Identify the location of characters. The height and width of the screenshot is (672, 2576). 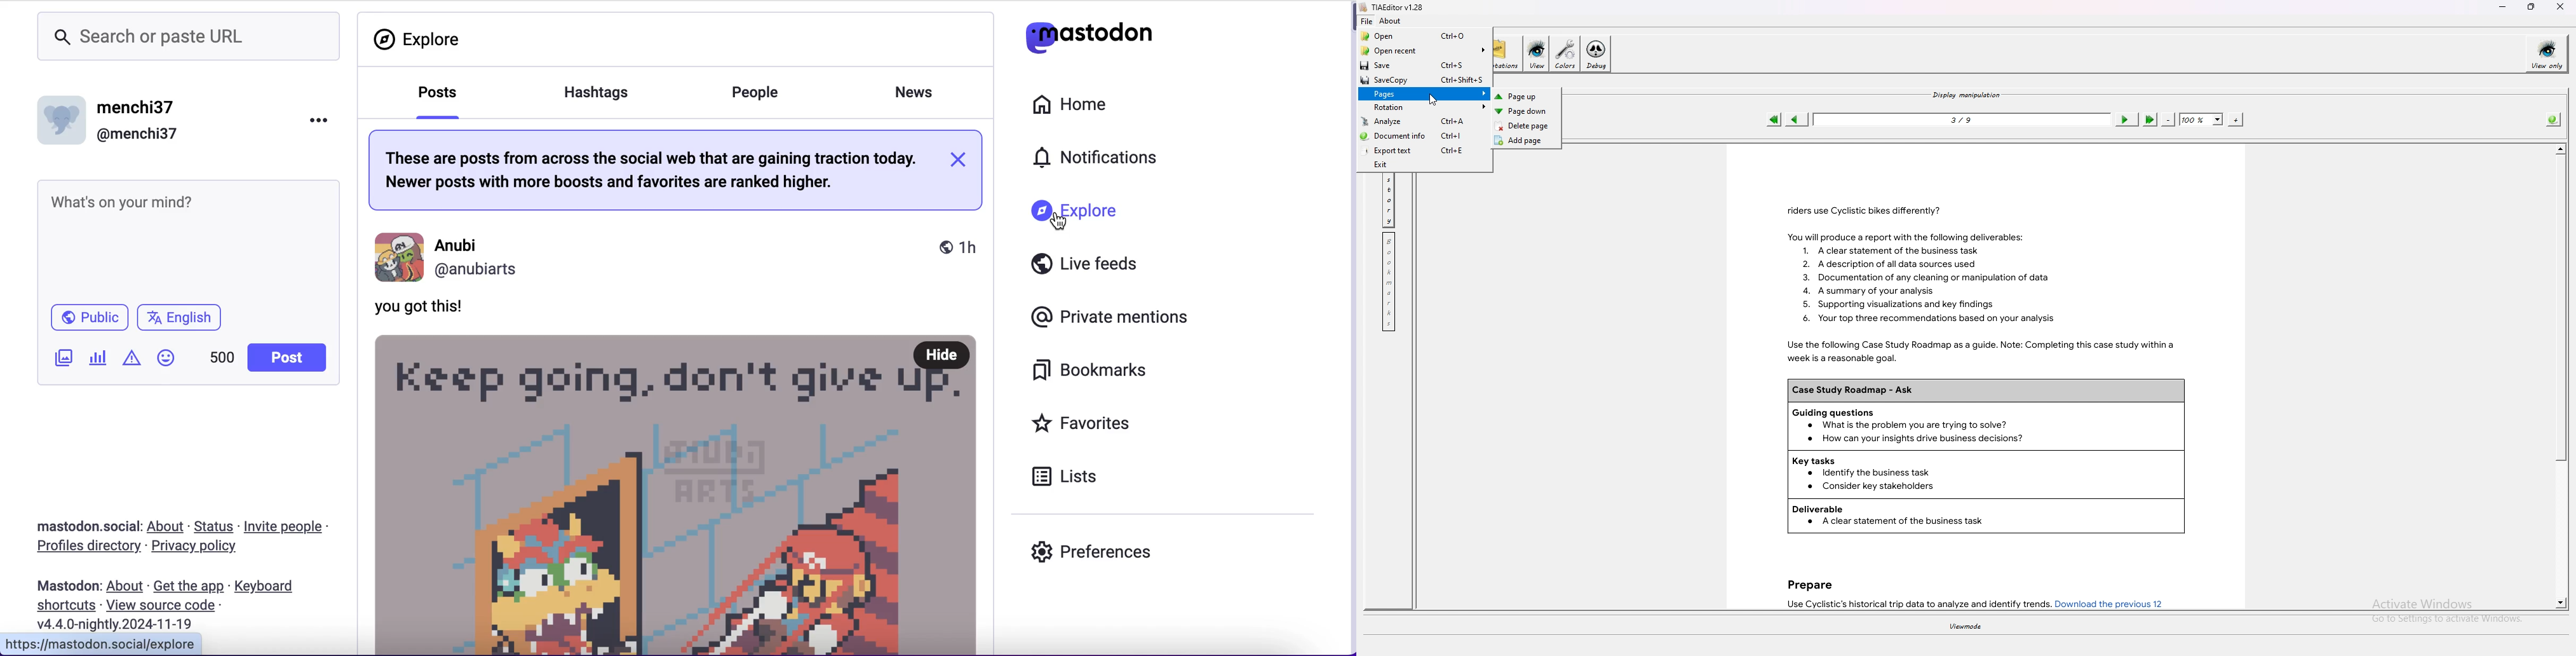
(224, 358).